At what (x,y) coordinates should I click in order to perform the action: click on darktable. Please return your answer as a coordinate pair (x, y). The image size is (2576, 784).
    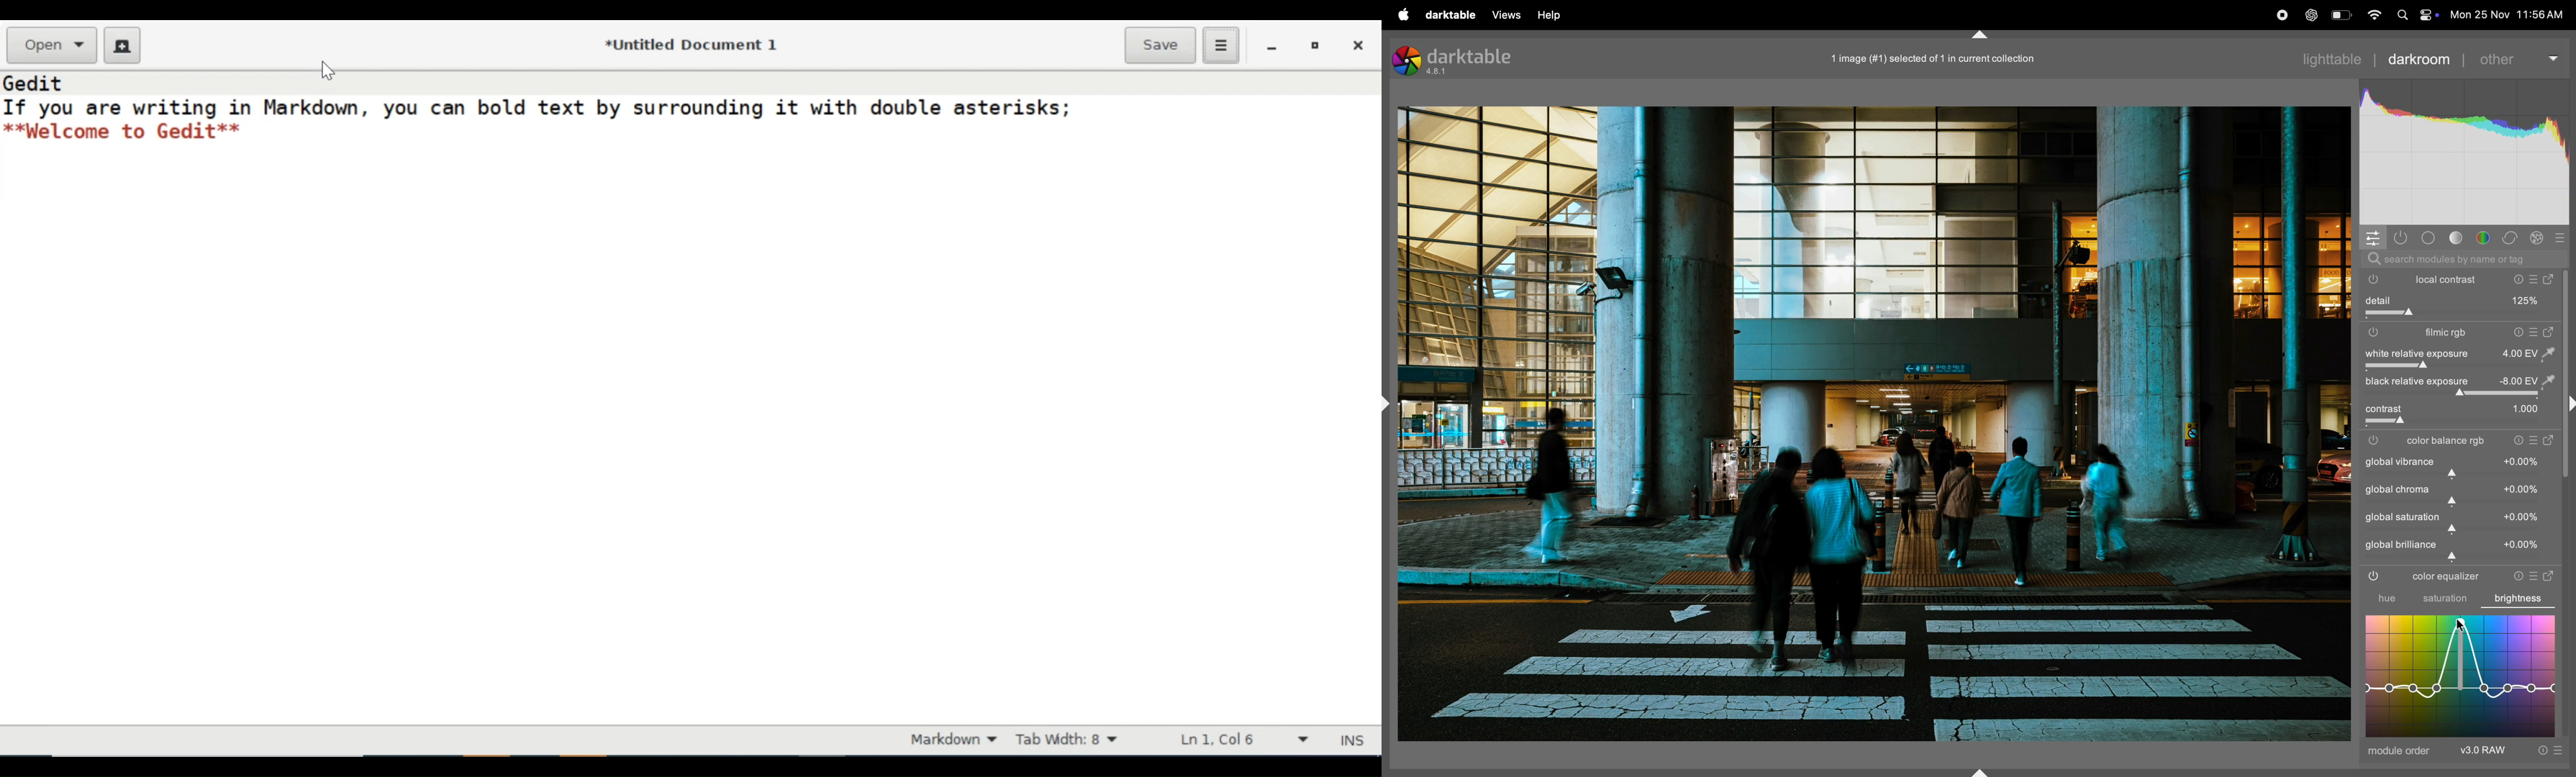
    Looking at the image, I should click on (1471, 55).